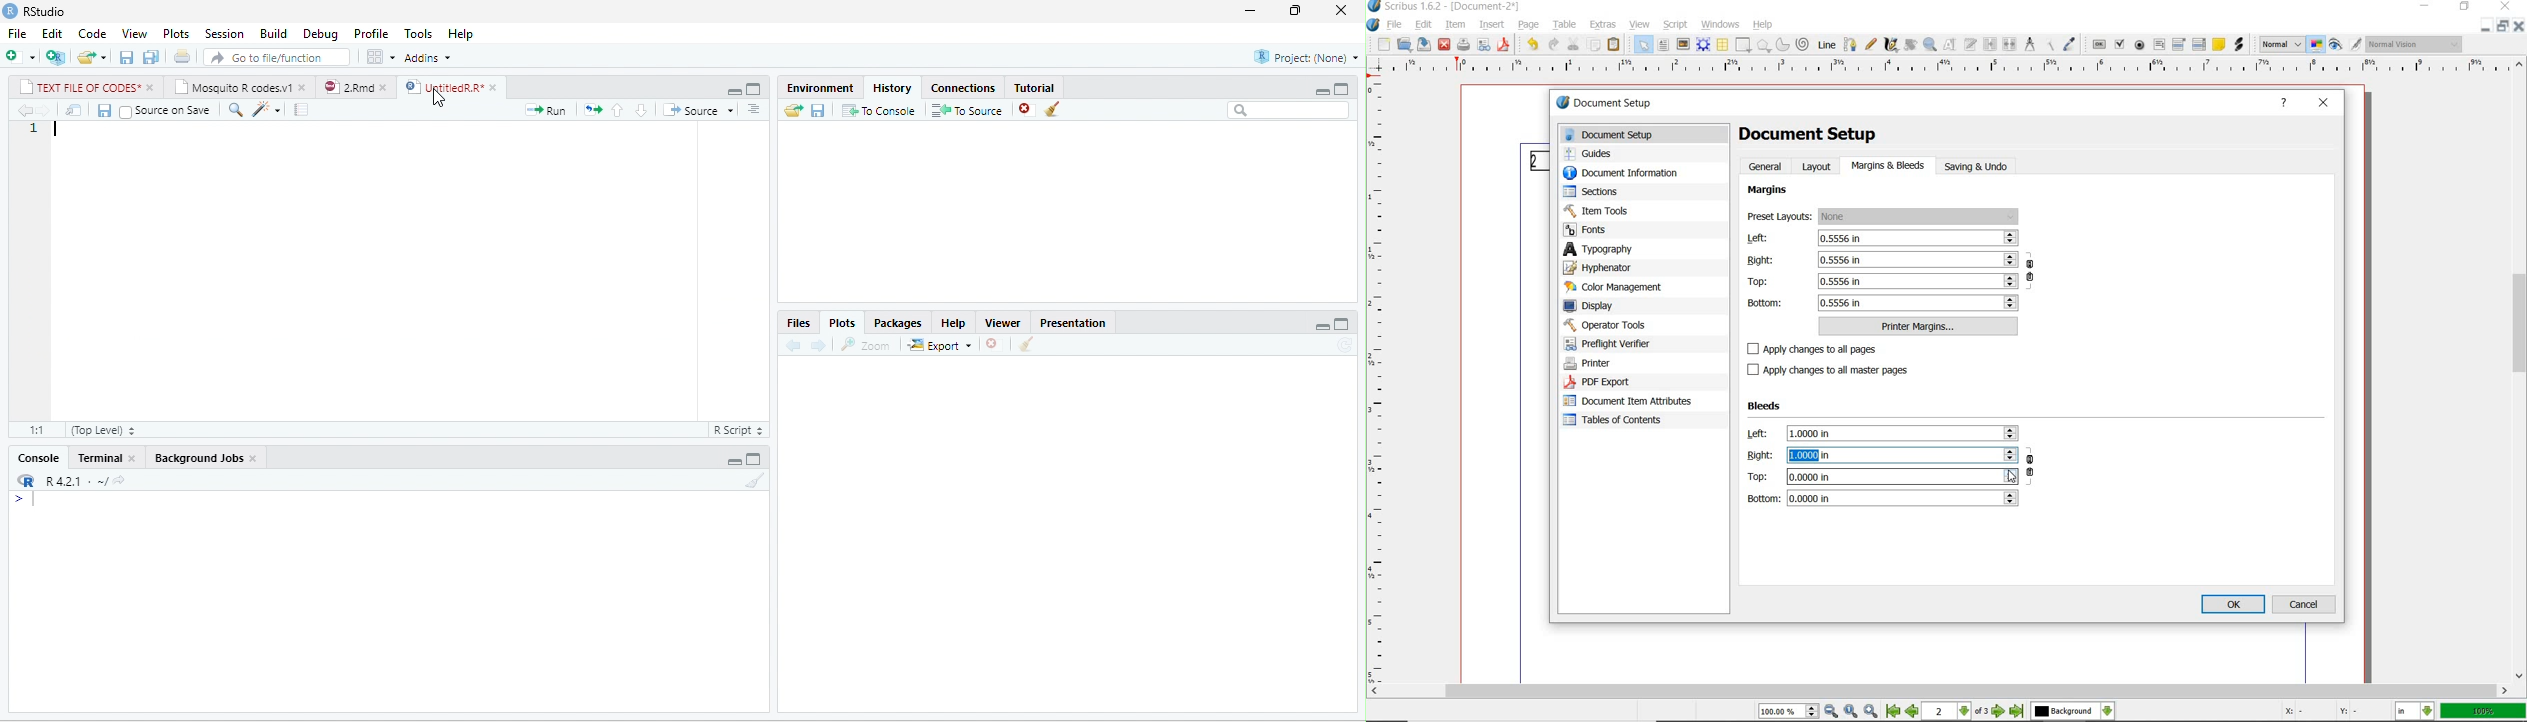 The width and height of the screenshot is (2548, 728). I want to click on Edit in Preview Mode, so click(2356, 46).